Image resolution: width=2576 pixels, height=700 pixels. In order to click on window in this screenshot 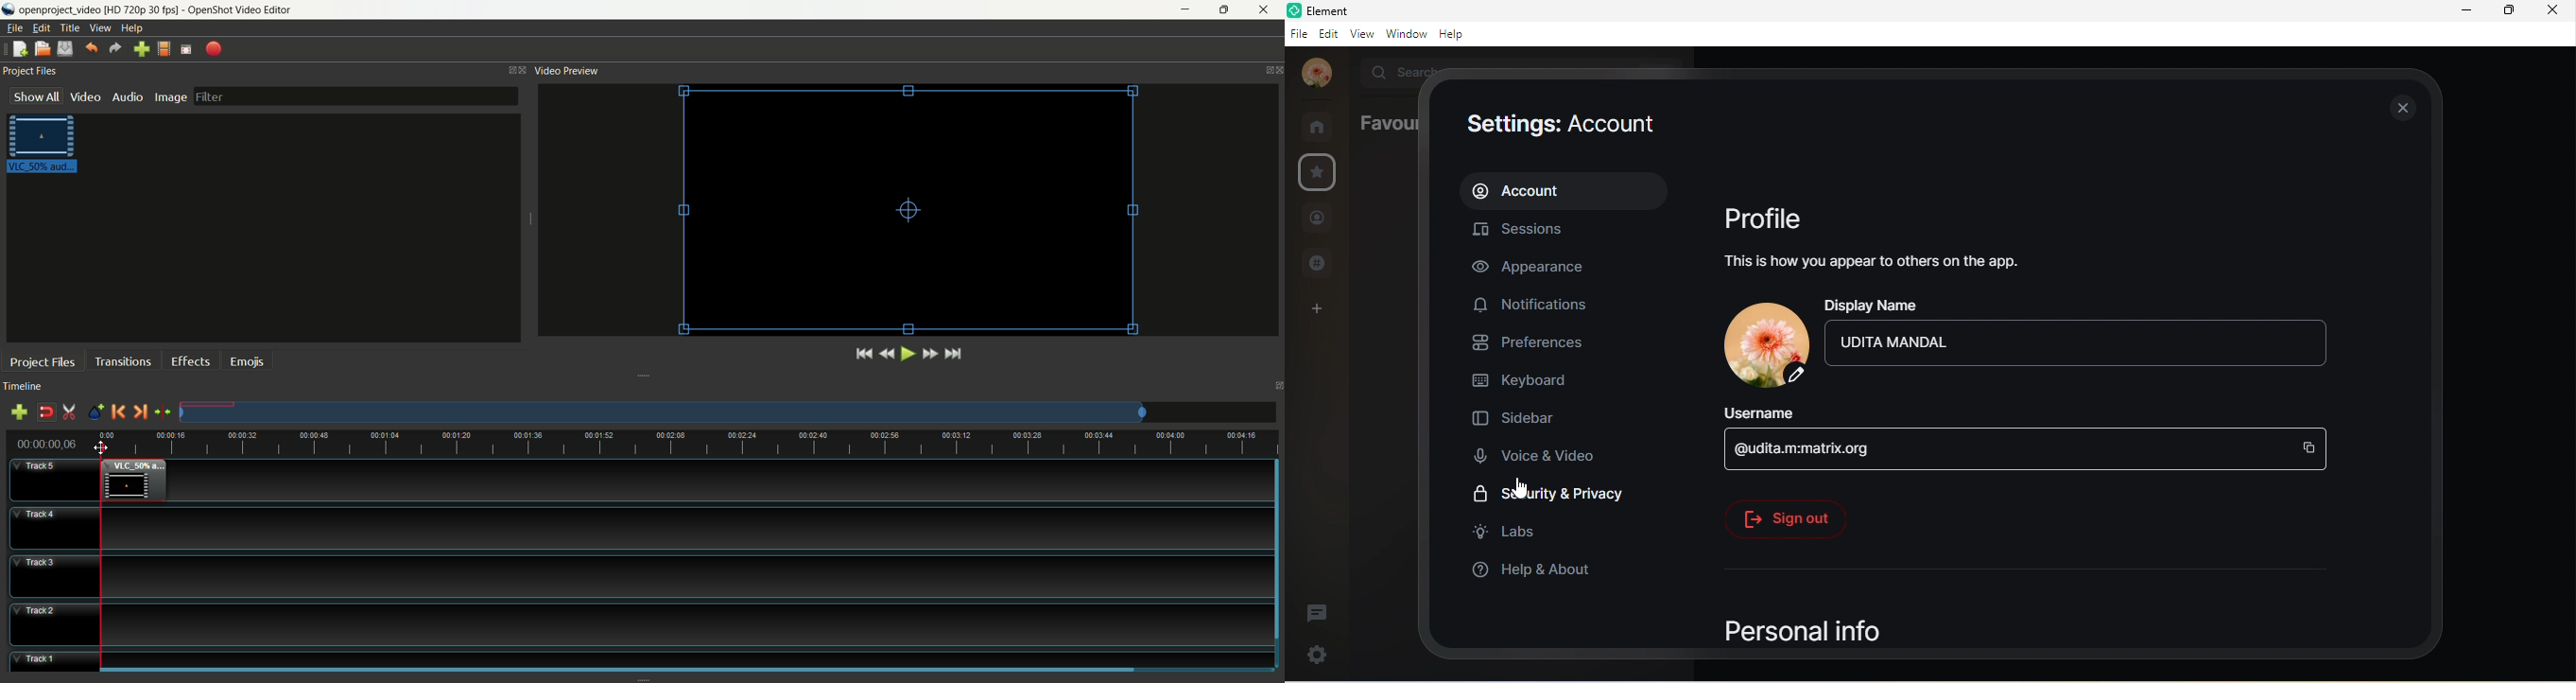, I will do `click(1408, 35)`.